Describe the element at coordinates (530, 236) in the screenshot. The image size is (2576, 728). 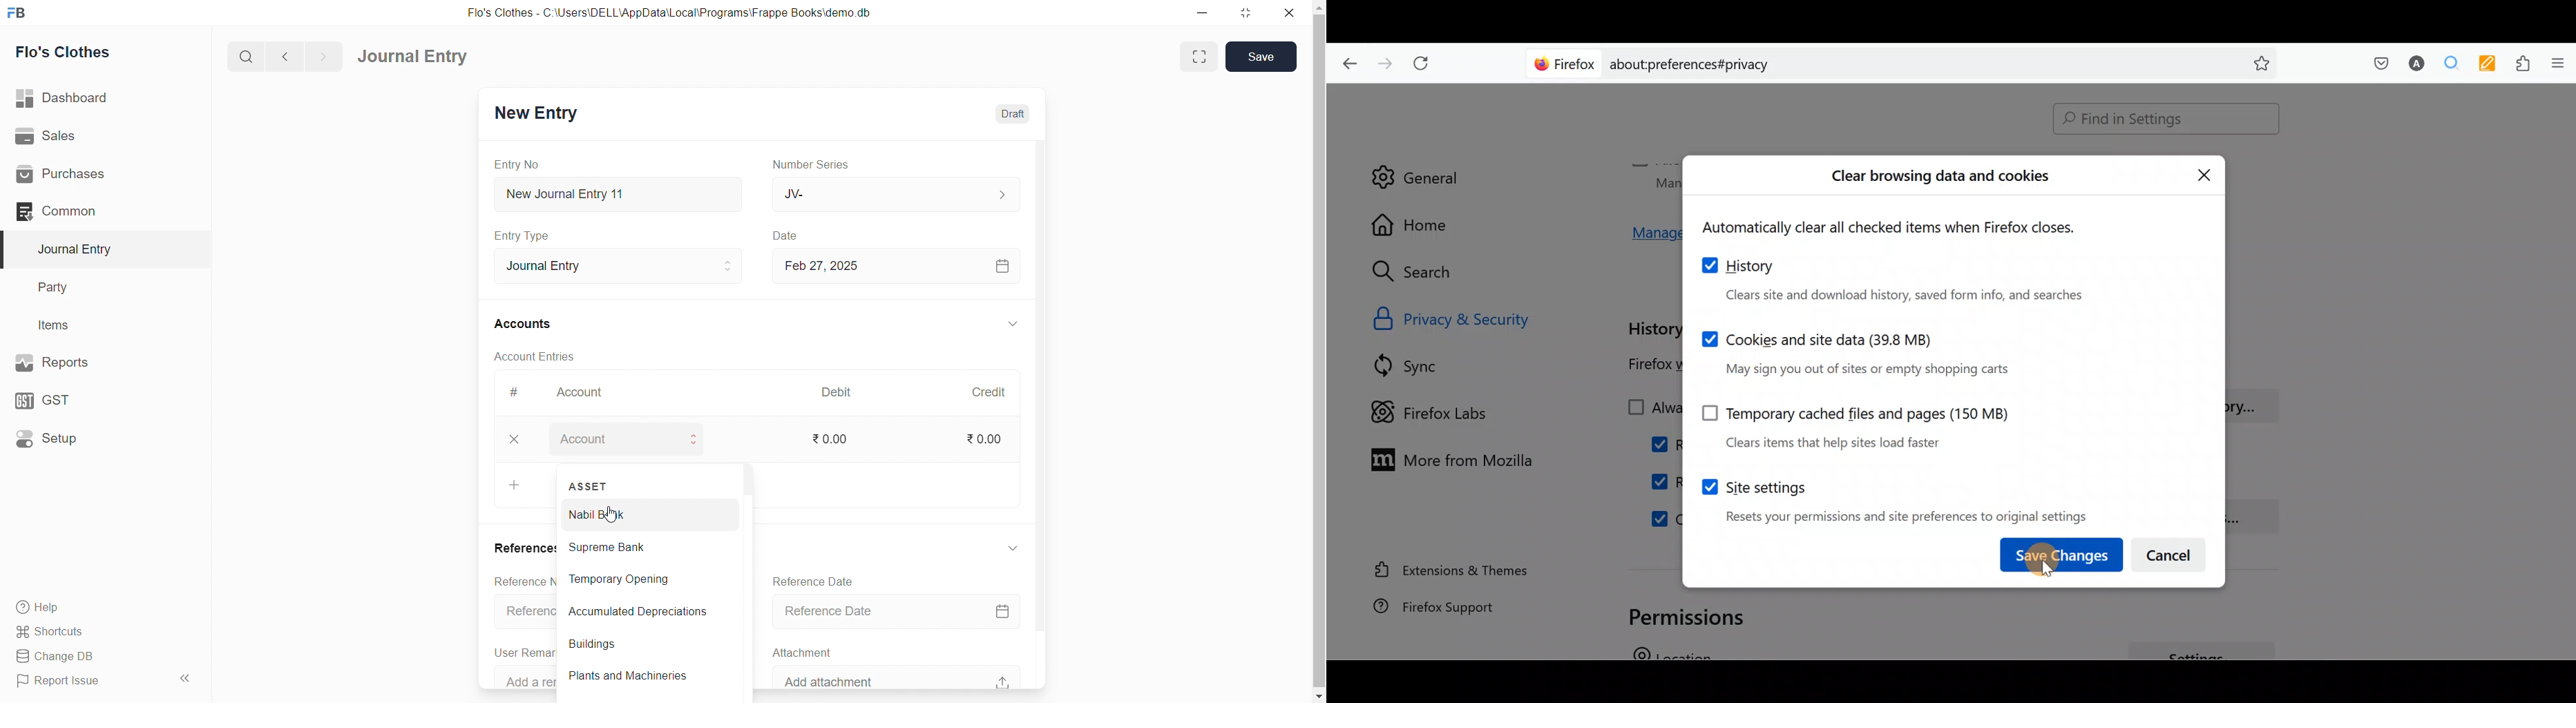
I see `Entry Type` at that location.